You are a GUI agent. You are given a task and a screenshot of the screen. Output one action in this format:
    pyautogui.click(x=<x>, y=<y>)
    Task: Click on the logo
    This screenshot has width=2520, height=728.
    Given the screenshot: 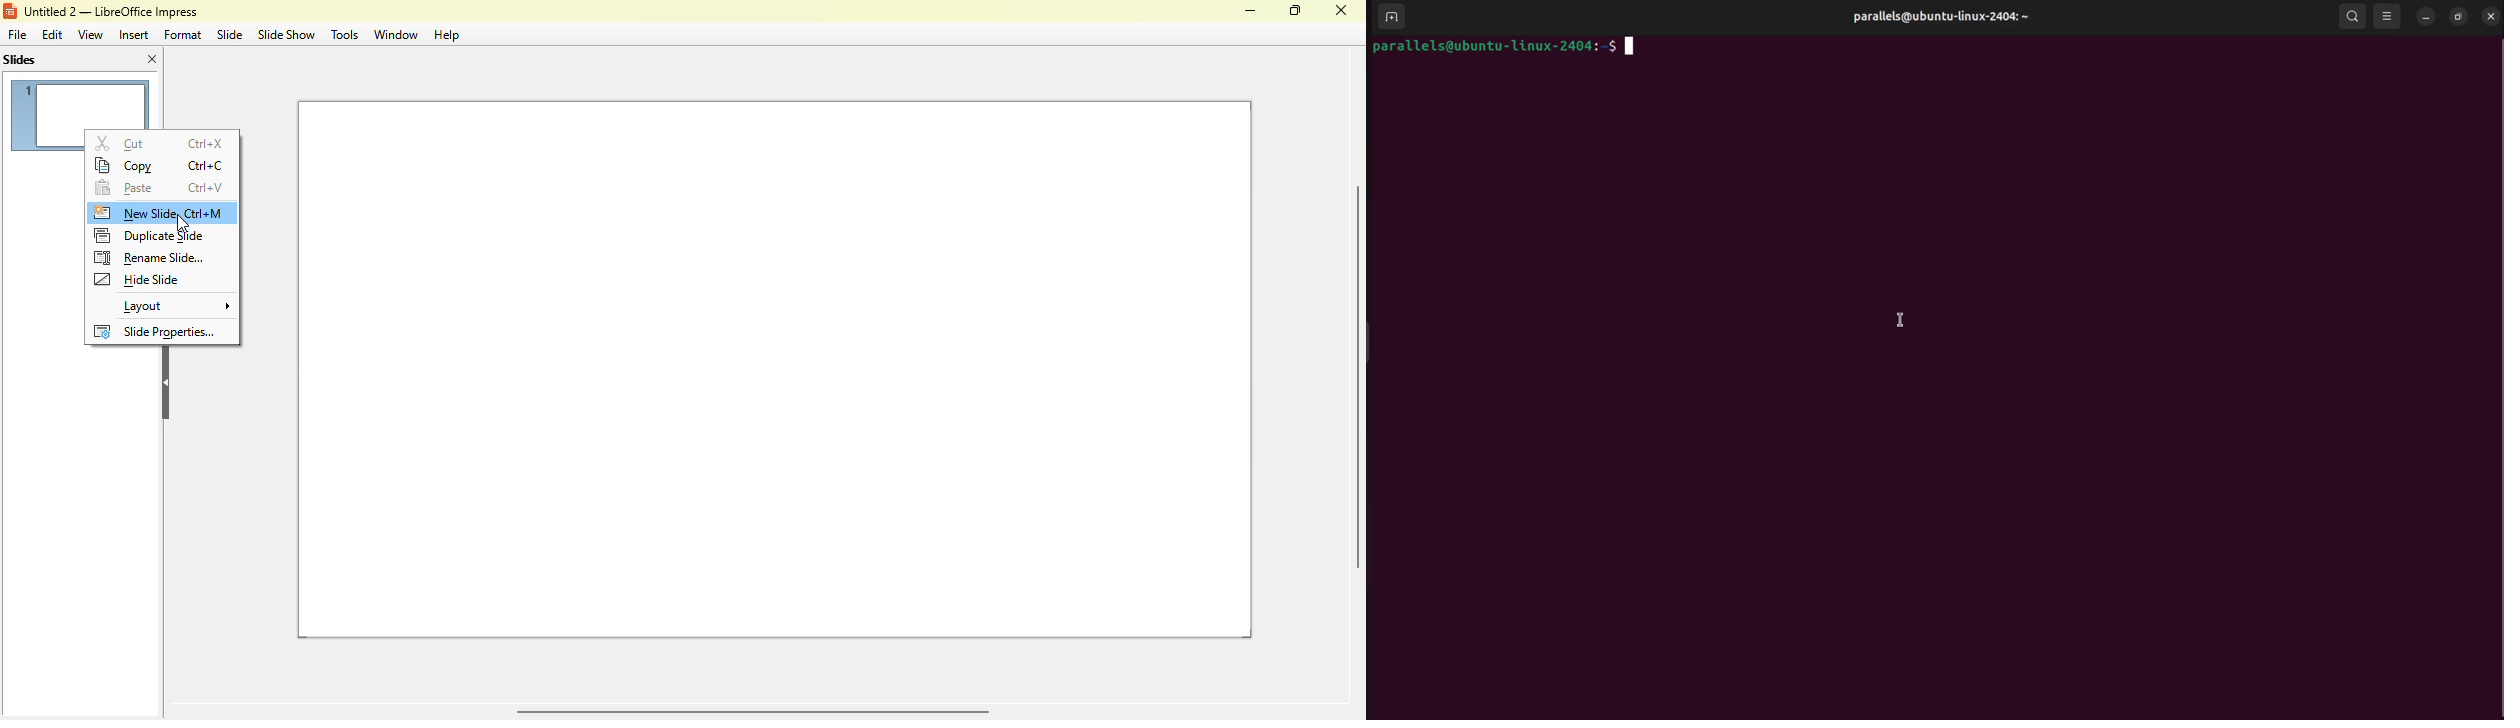 What is the action you would take?
    pyautogui.click(x=10, y=11)
    